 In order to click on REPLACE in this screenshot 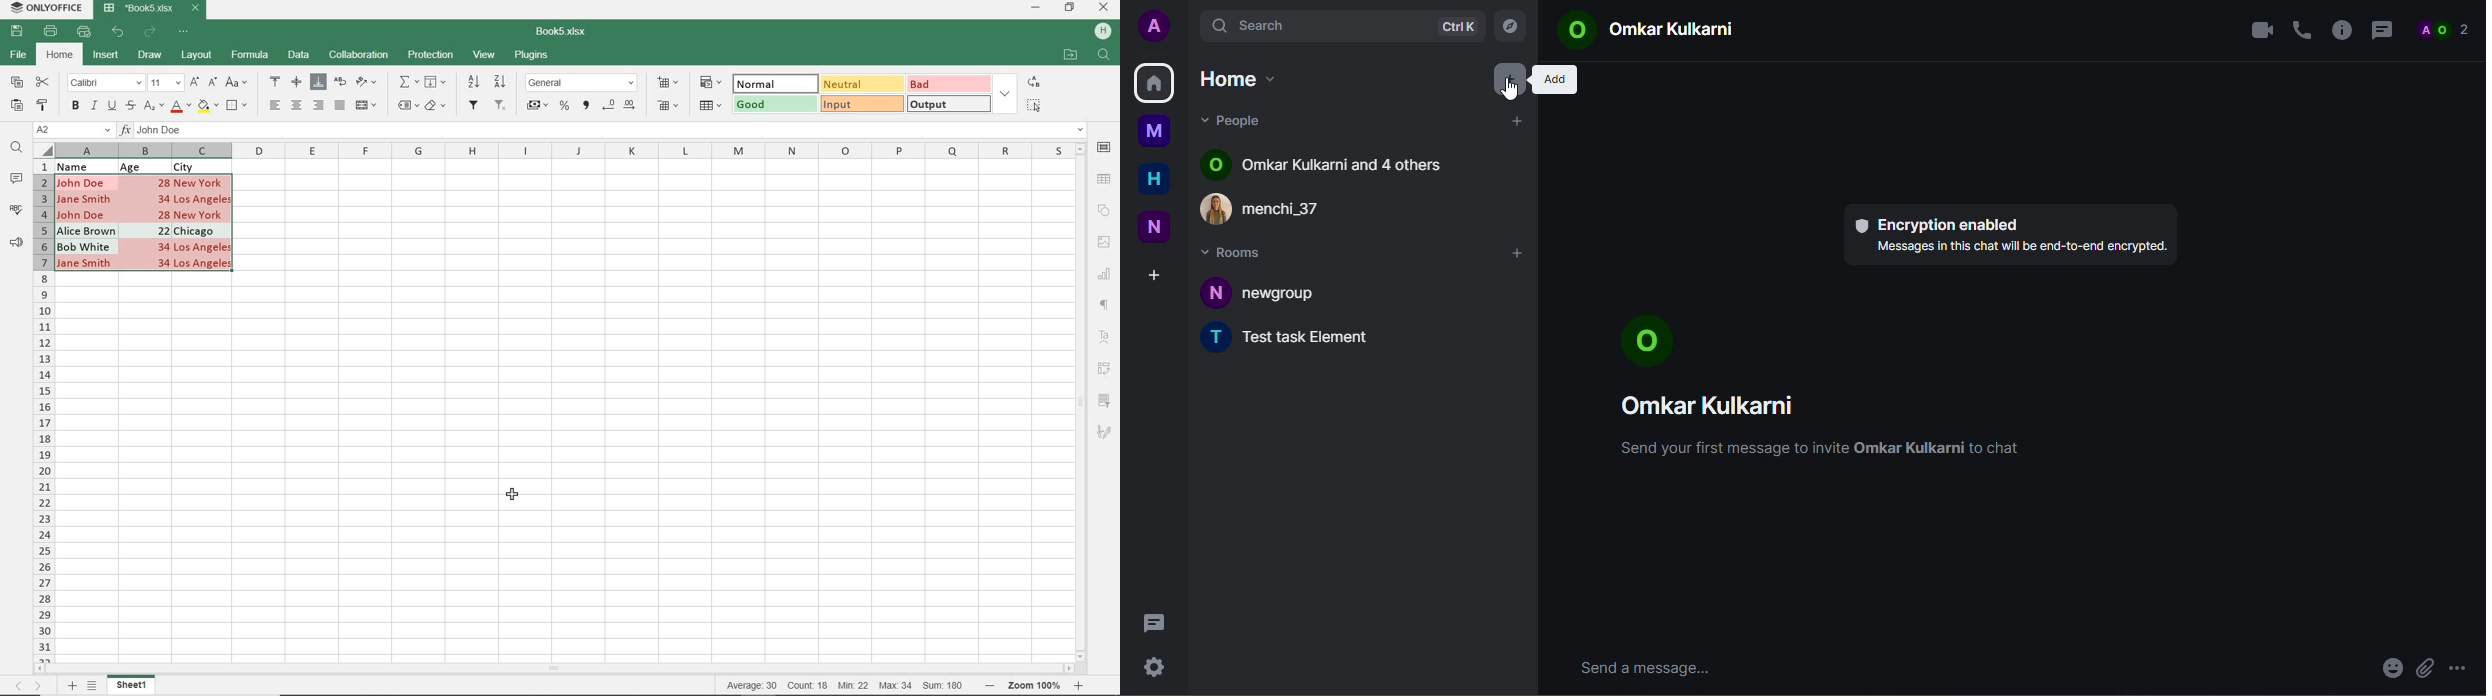, I will do `click(1033, 81)`.